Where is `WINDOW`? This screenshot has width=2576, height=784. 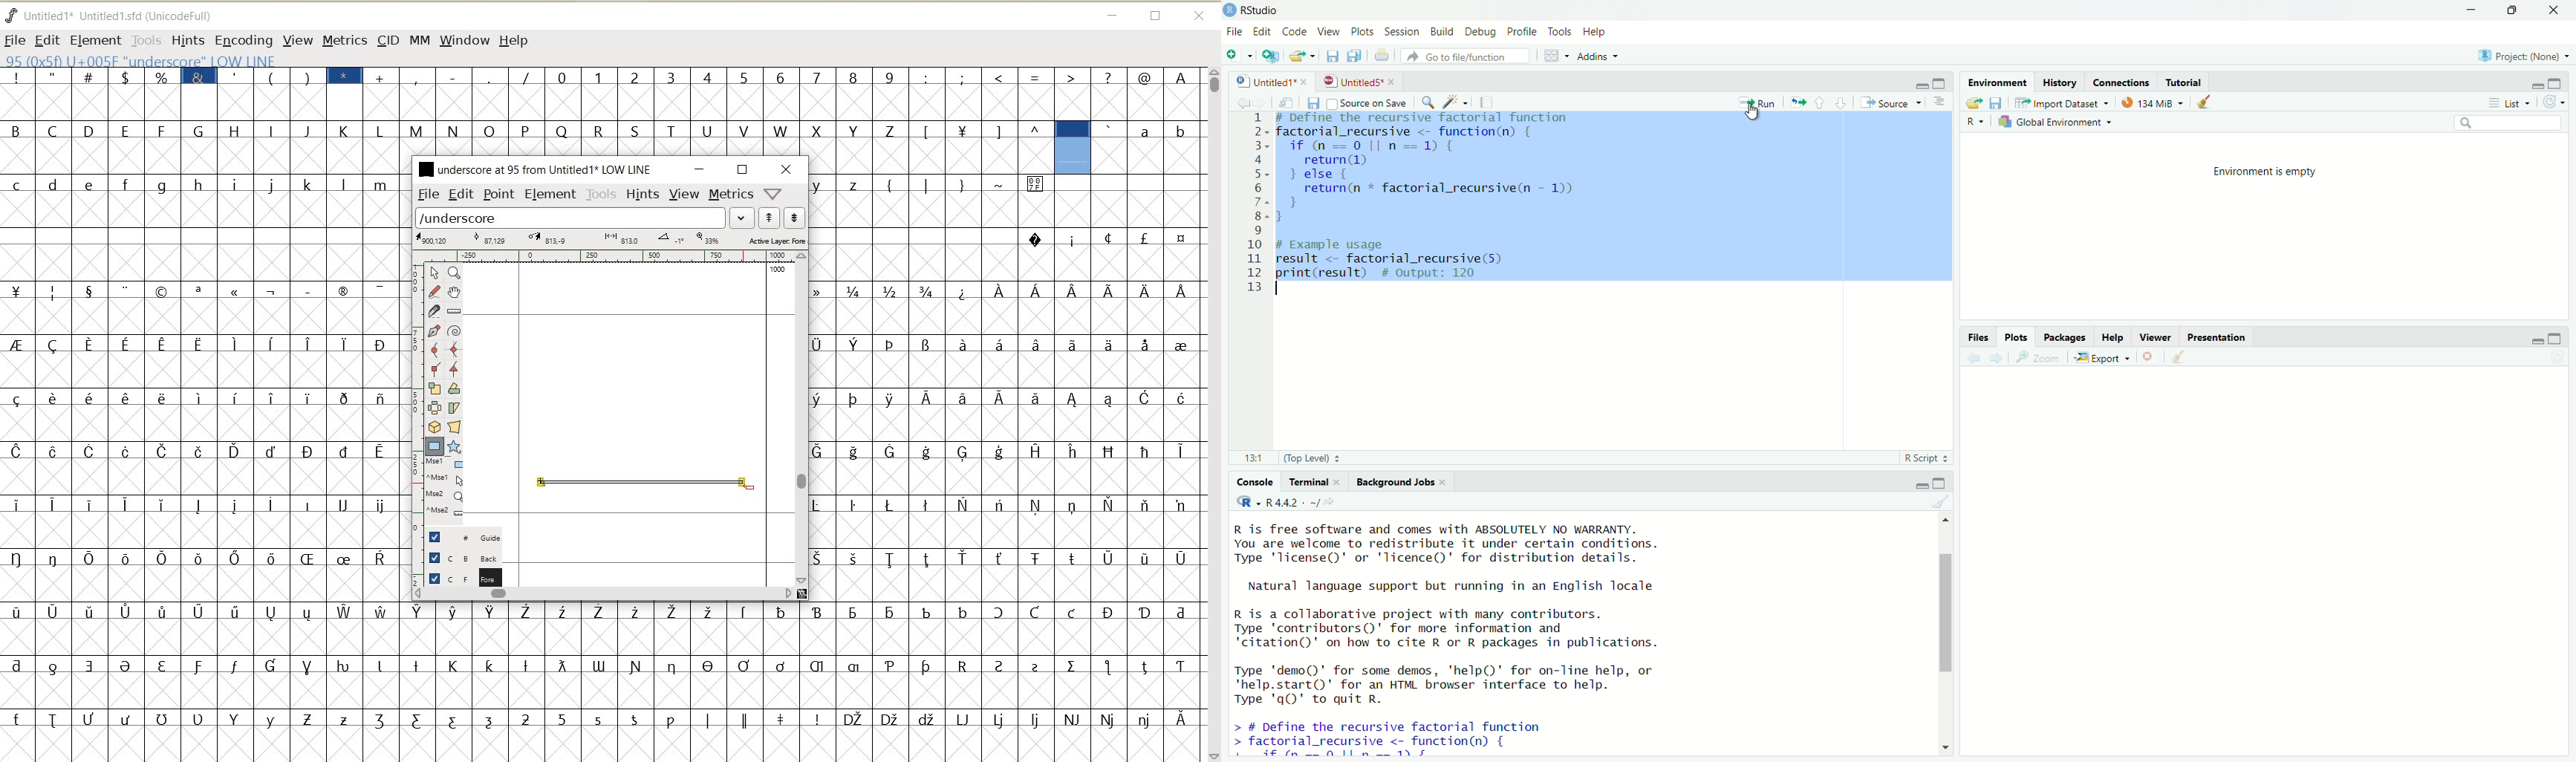 WINDOW is located at coordinates (465, 42).